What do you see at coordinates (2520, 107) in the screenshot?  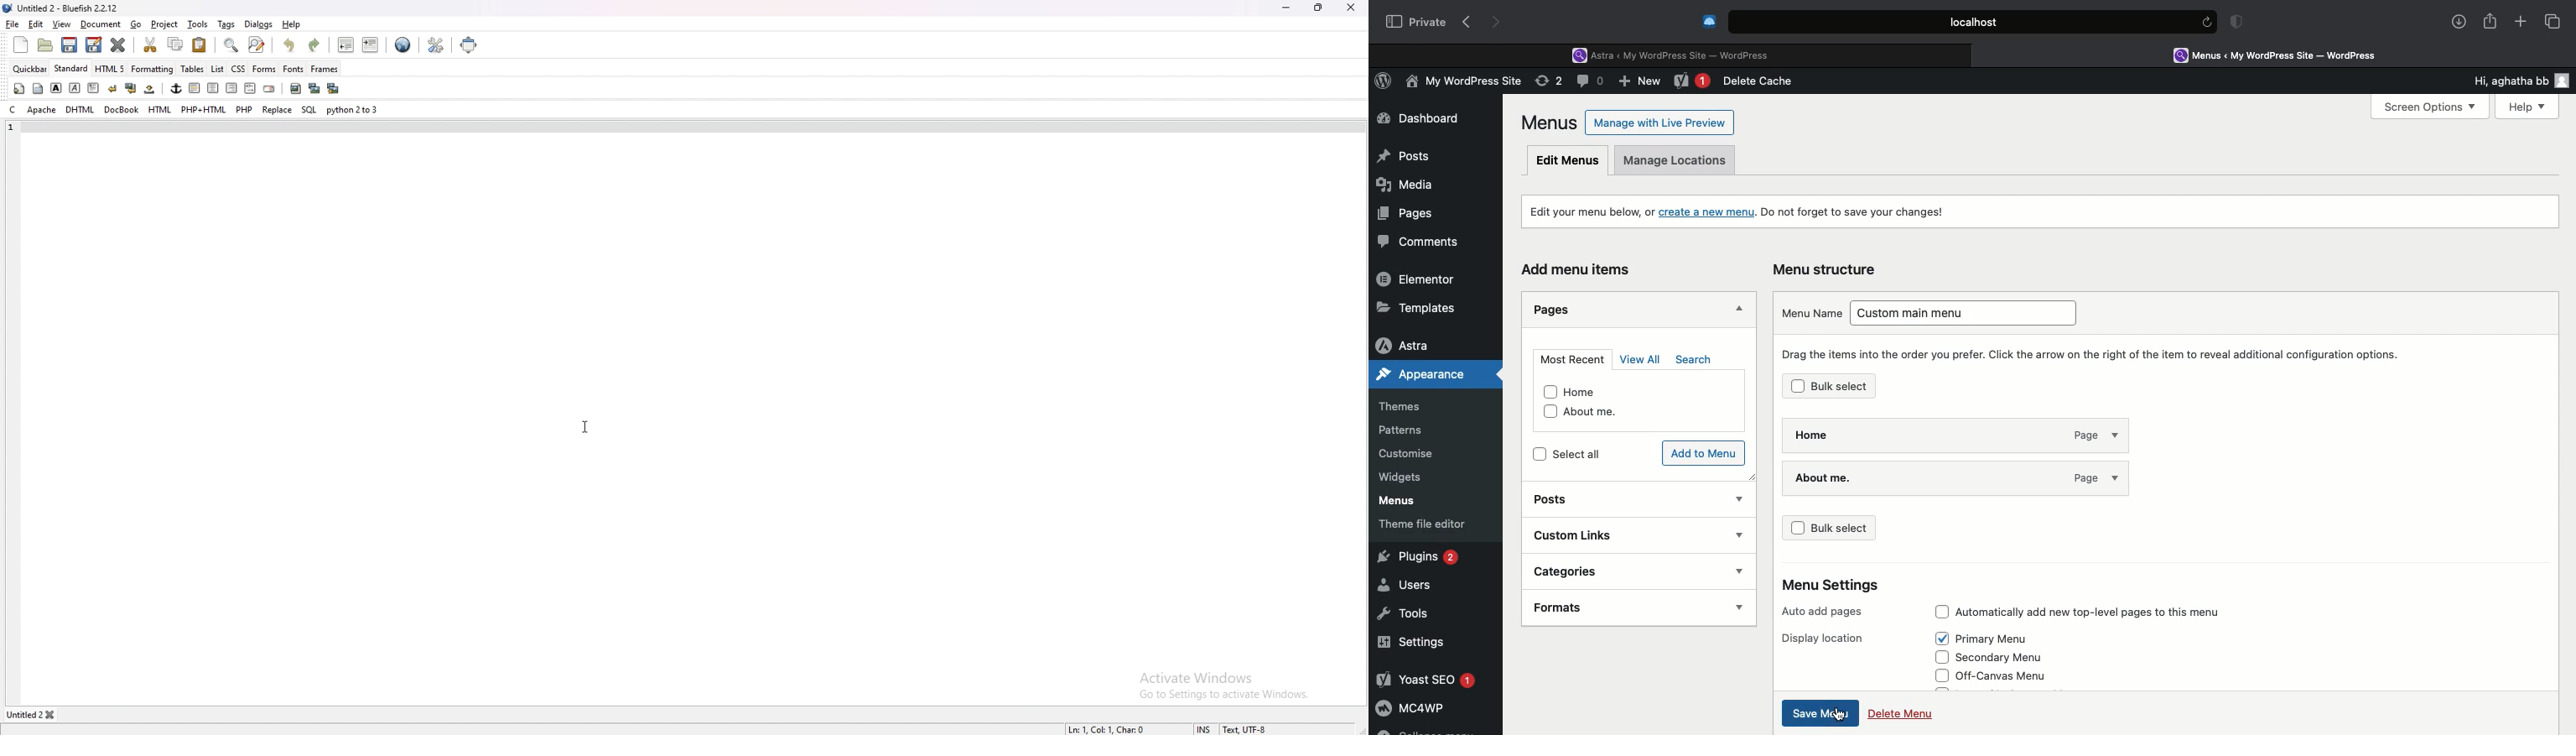 I see `Help` at bounding box center [2520, 107].